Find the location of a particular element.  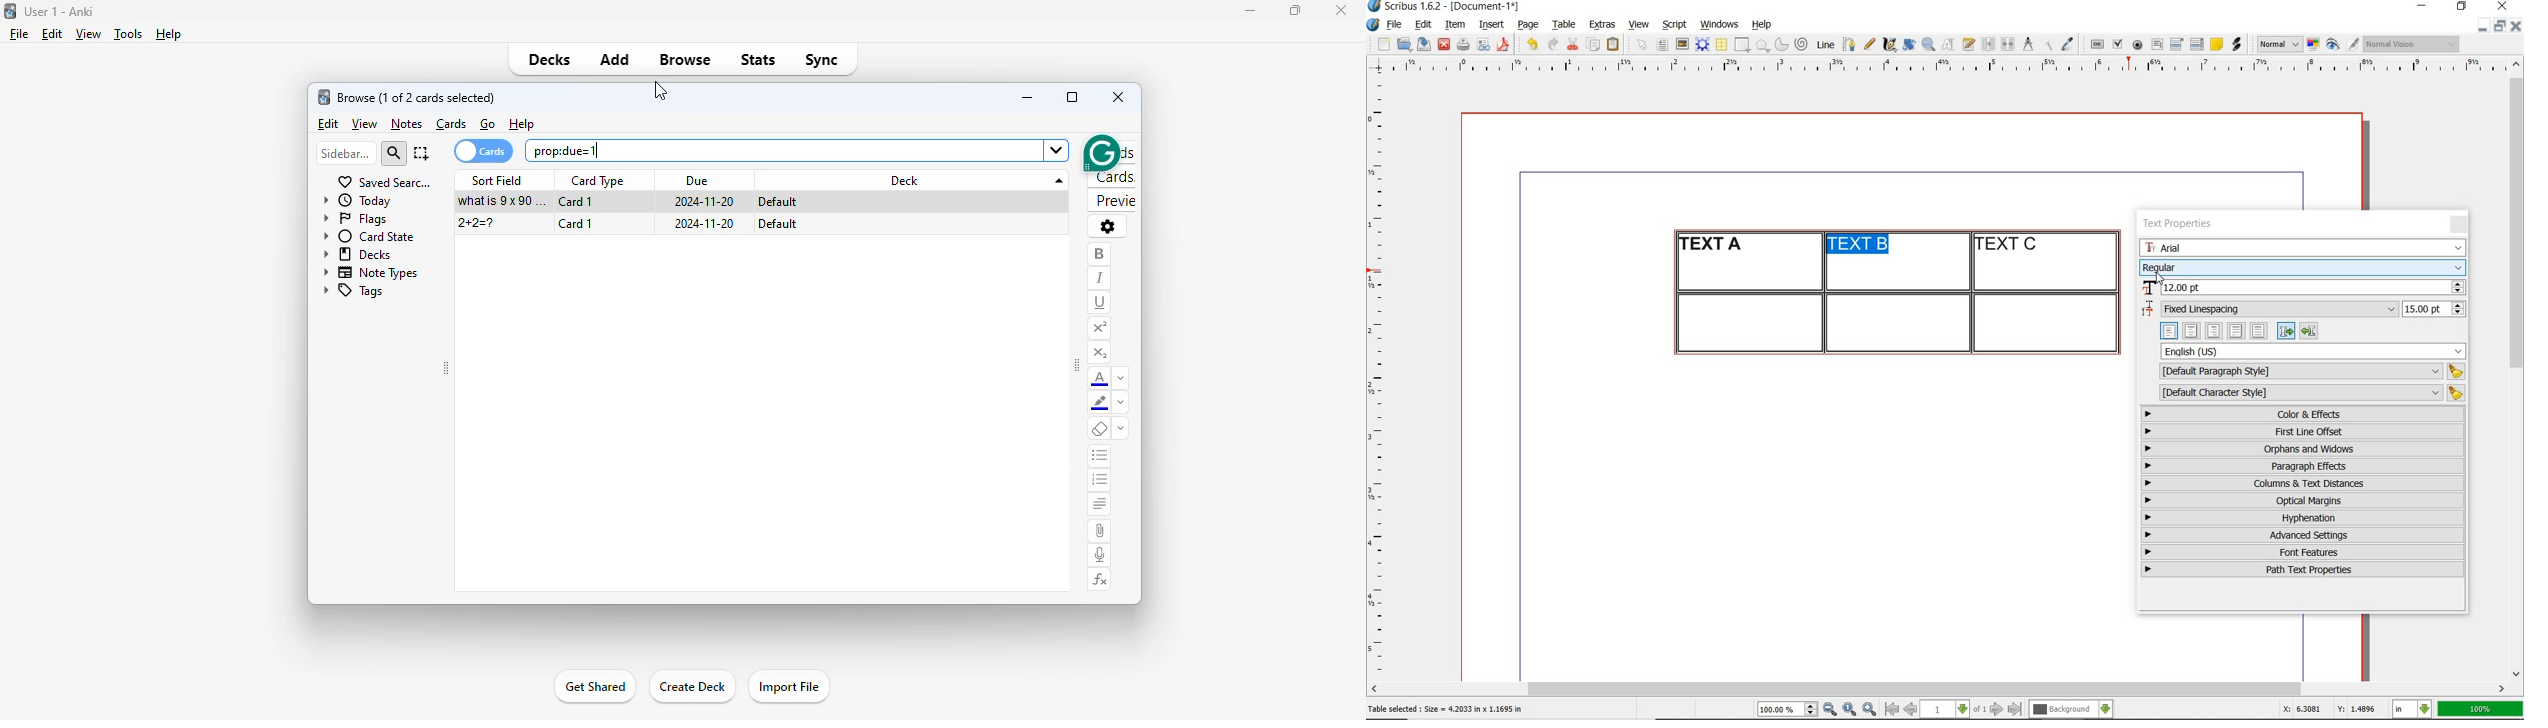

bold is located at coordinates (1100, 255).